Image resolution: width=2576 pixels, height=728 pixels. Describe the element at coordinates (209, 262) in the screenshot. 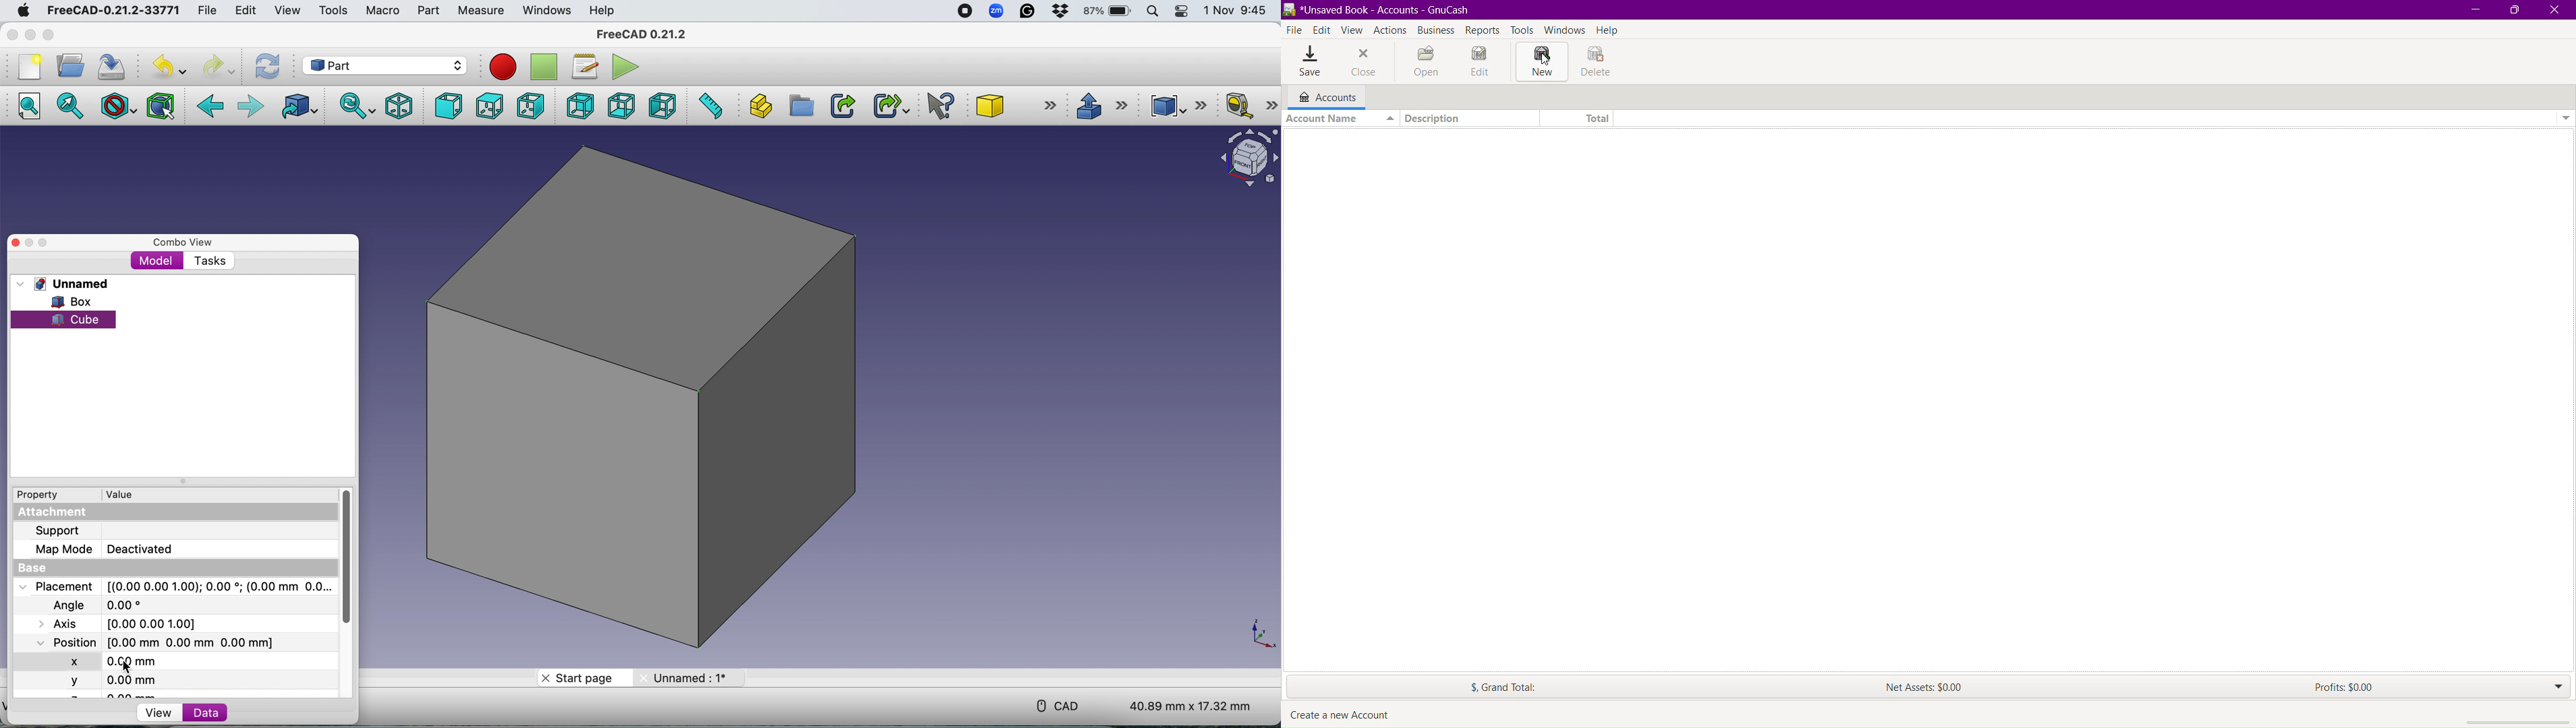

I see `Tasks` at that location.